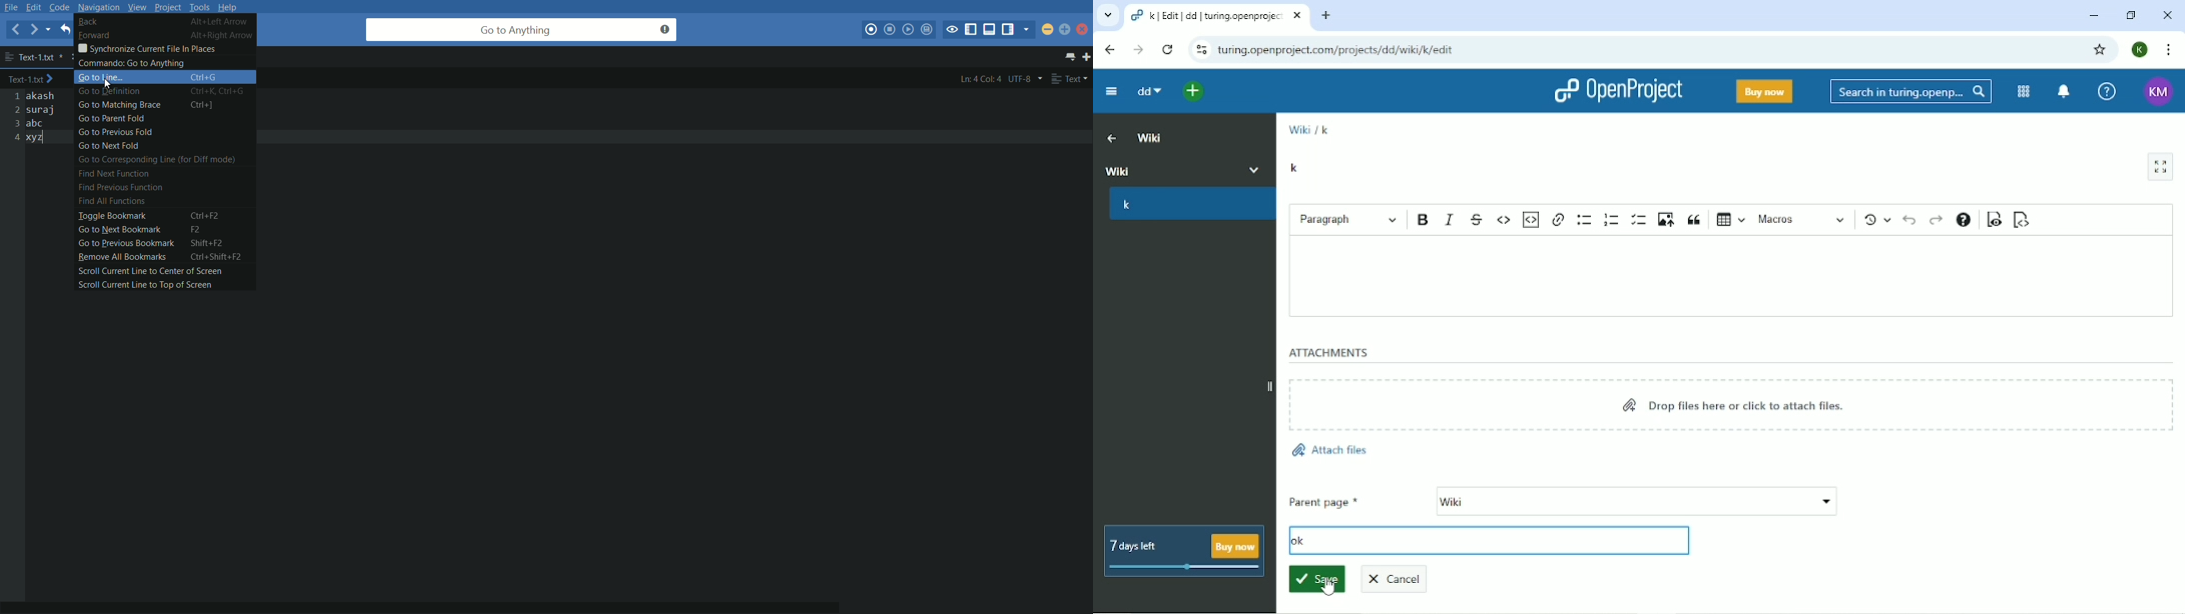  What do you see at coordinates (1563, 502) in the screenshot?
I see `Parent page` at bounding box center [1563, 502].